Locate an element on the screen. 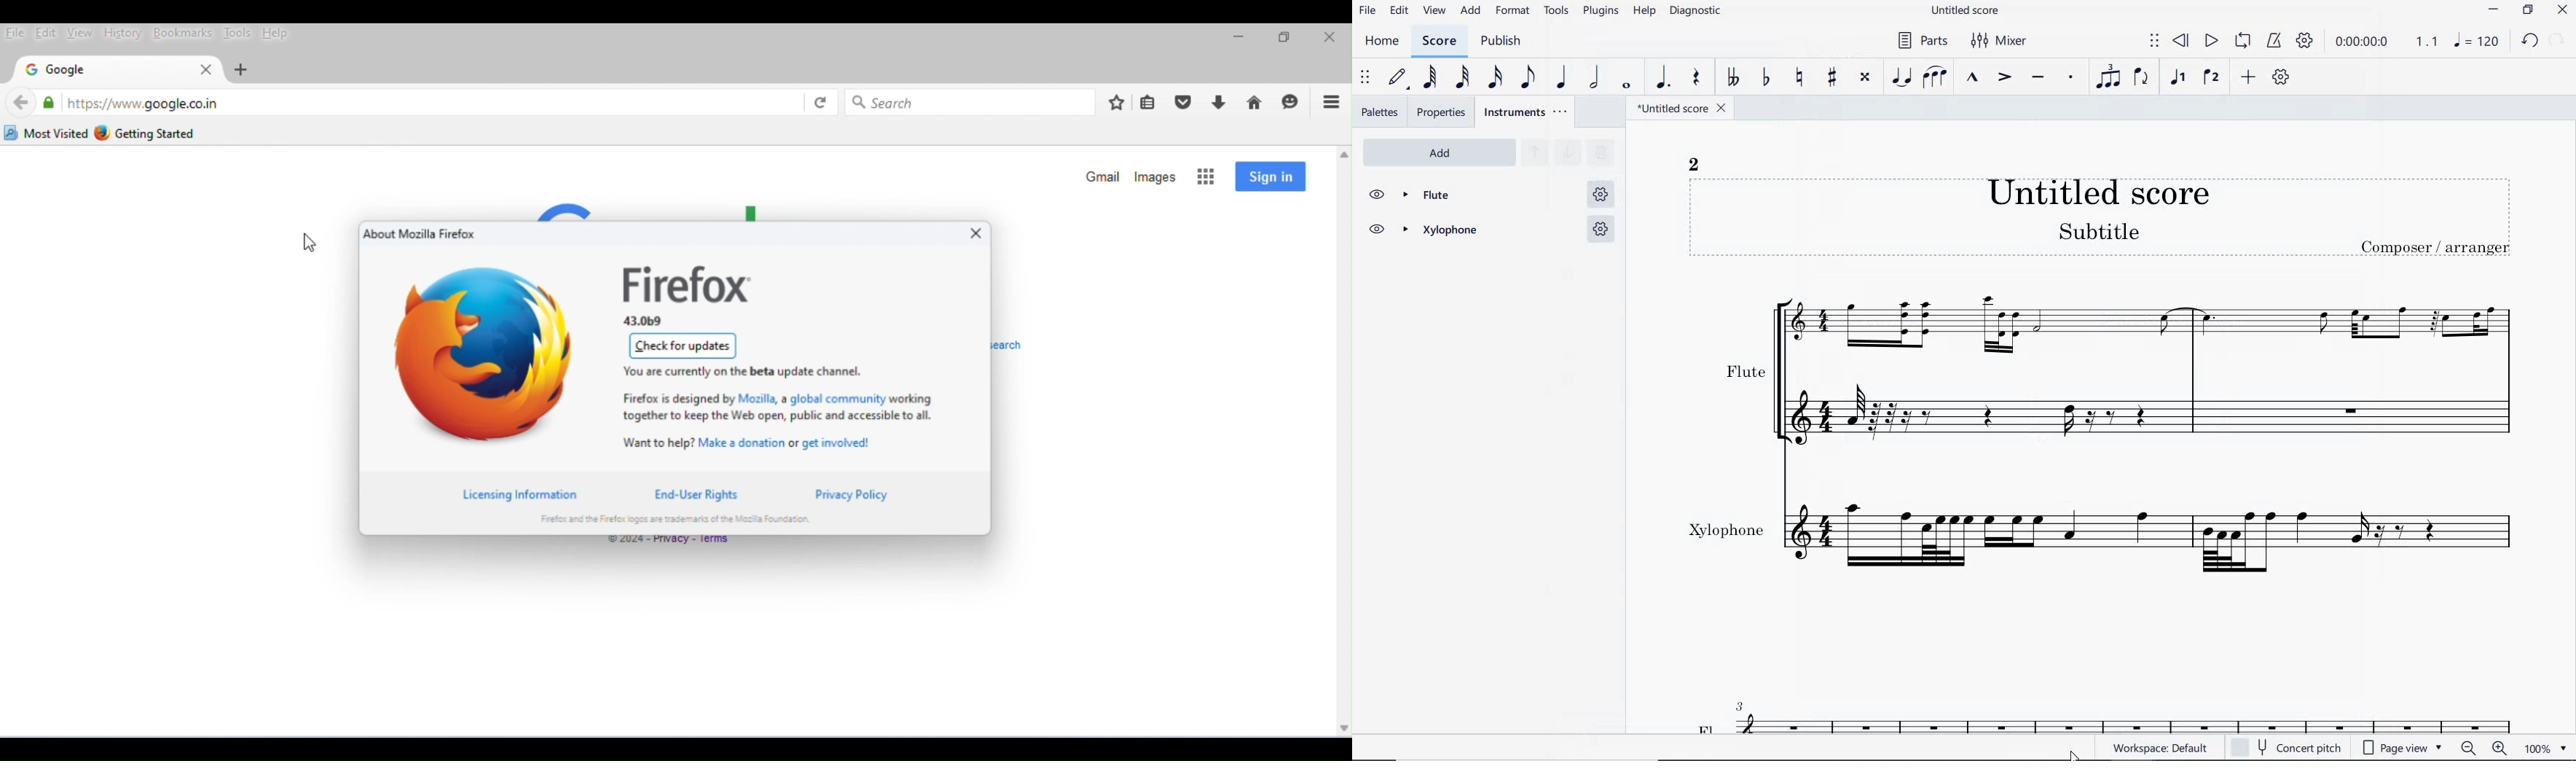 Image resolution: width=2576 pixels, height=784 pixels. ACCENT is located at coordinates (2003, 76).